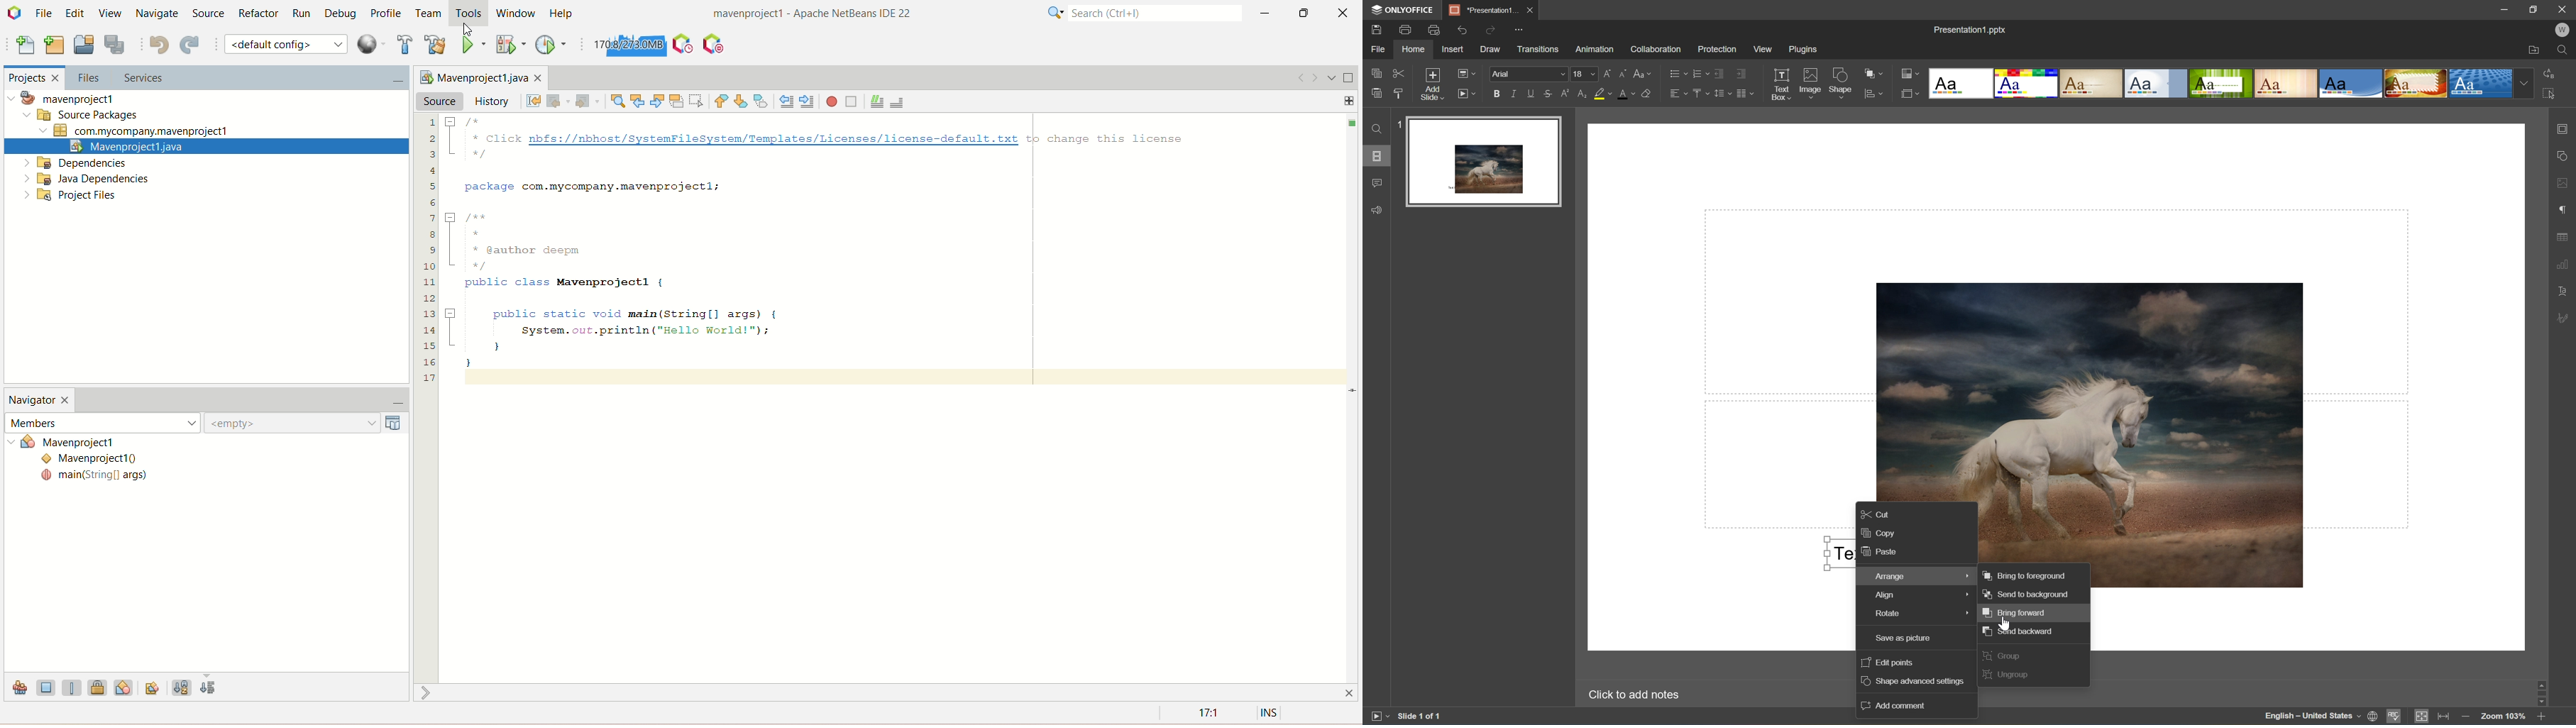  Describe the element at coordinates (286, 43) in the screenshot. I see `default configuration` at that location.